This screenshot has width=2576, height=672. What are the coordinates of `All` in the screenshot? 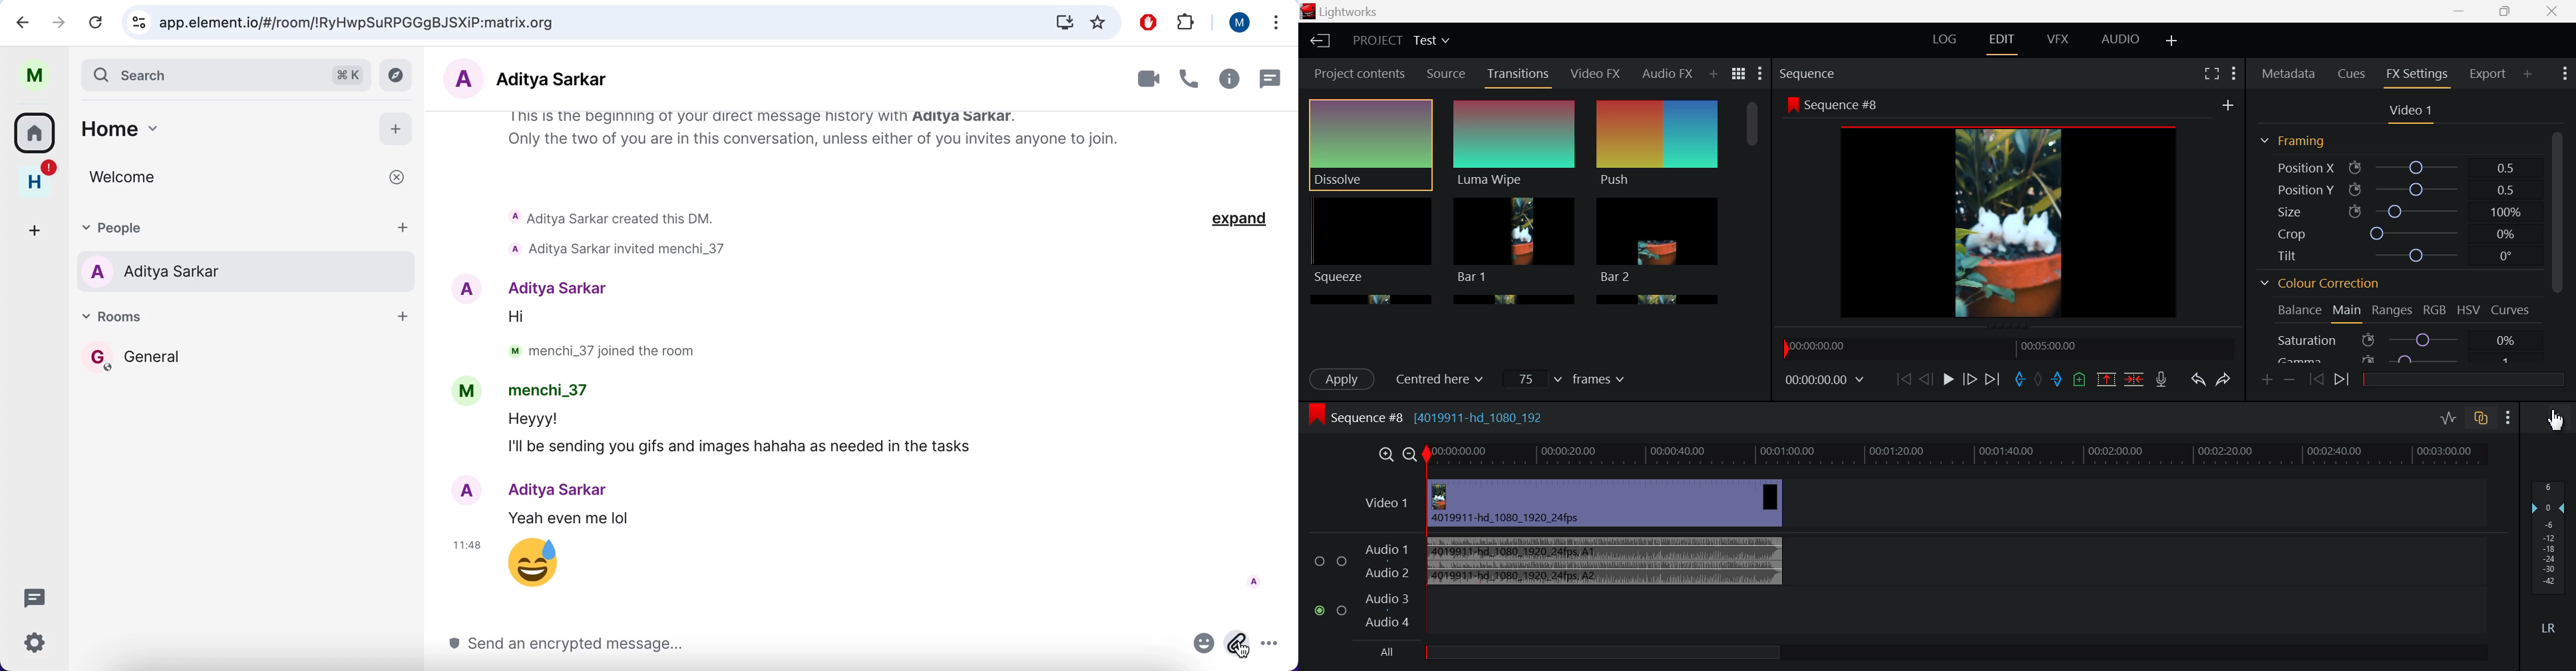 It's located at (1587, 653).